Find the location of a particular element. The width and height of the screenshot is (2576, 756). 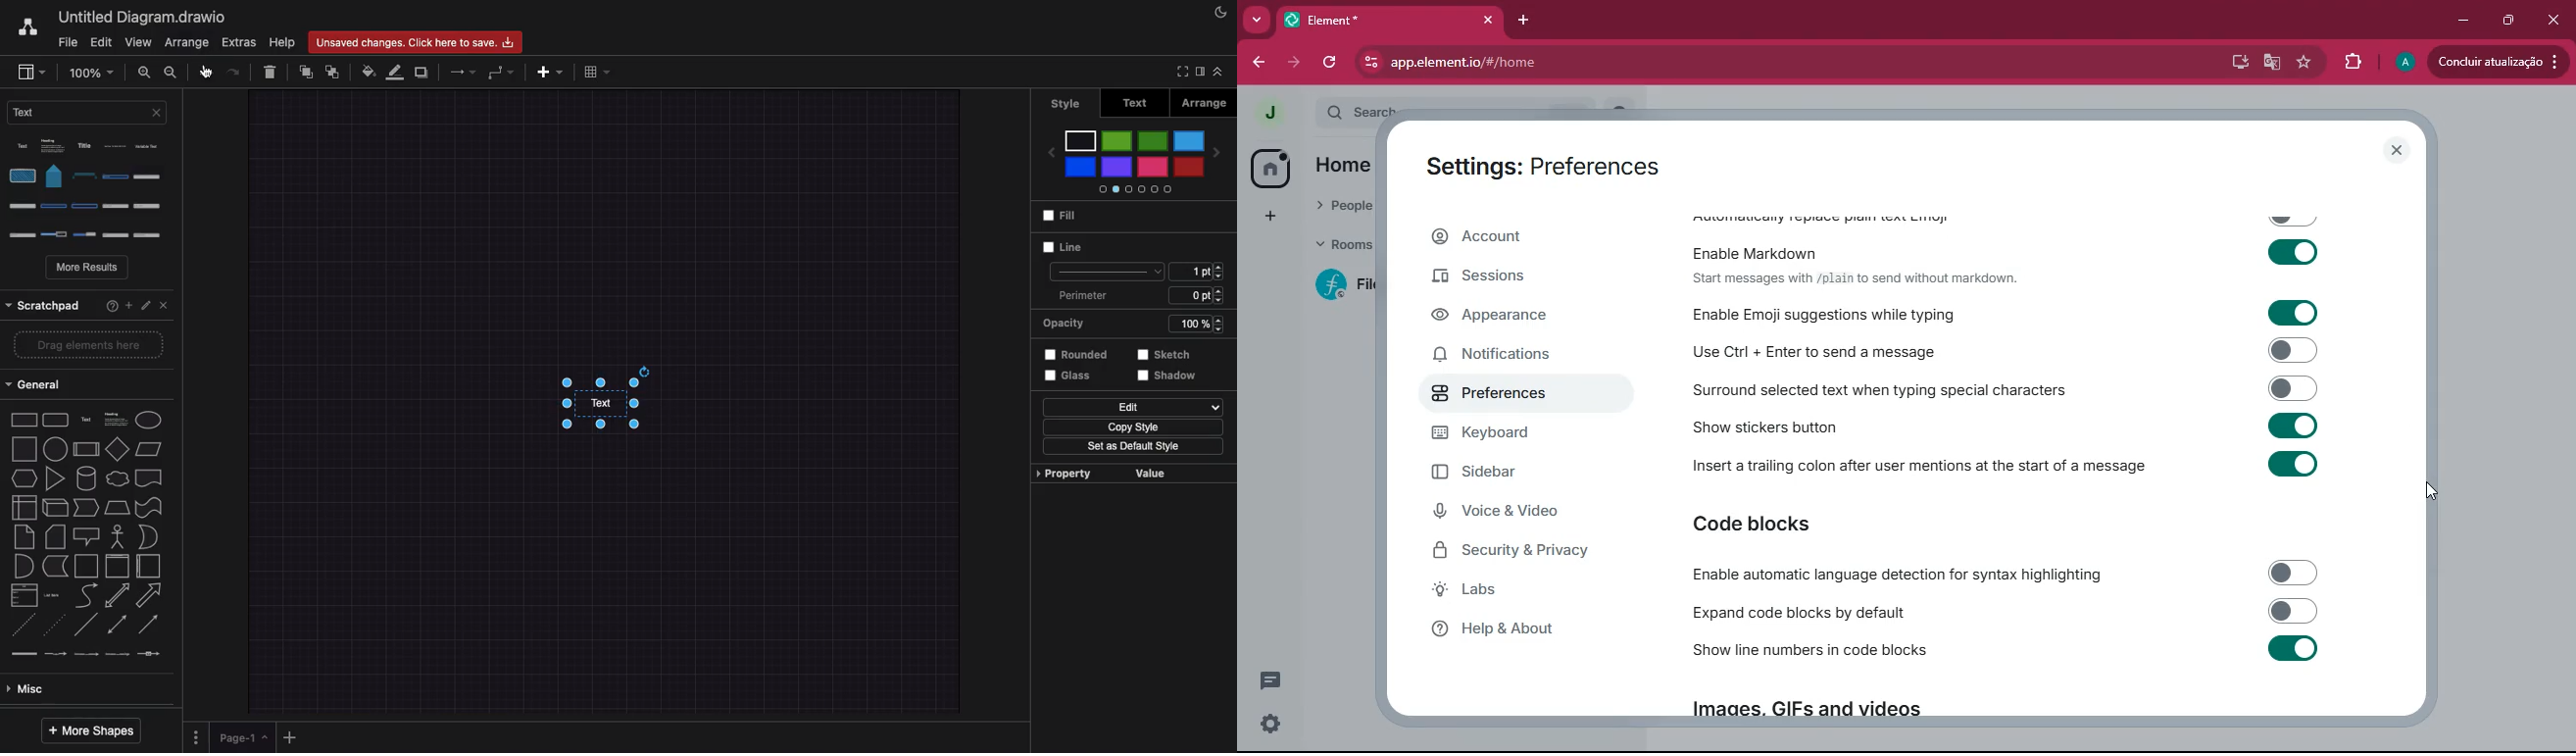

maximize is located at coordinates (2508, 21).